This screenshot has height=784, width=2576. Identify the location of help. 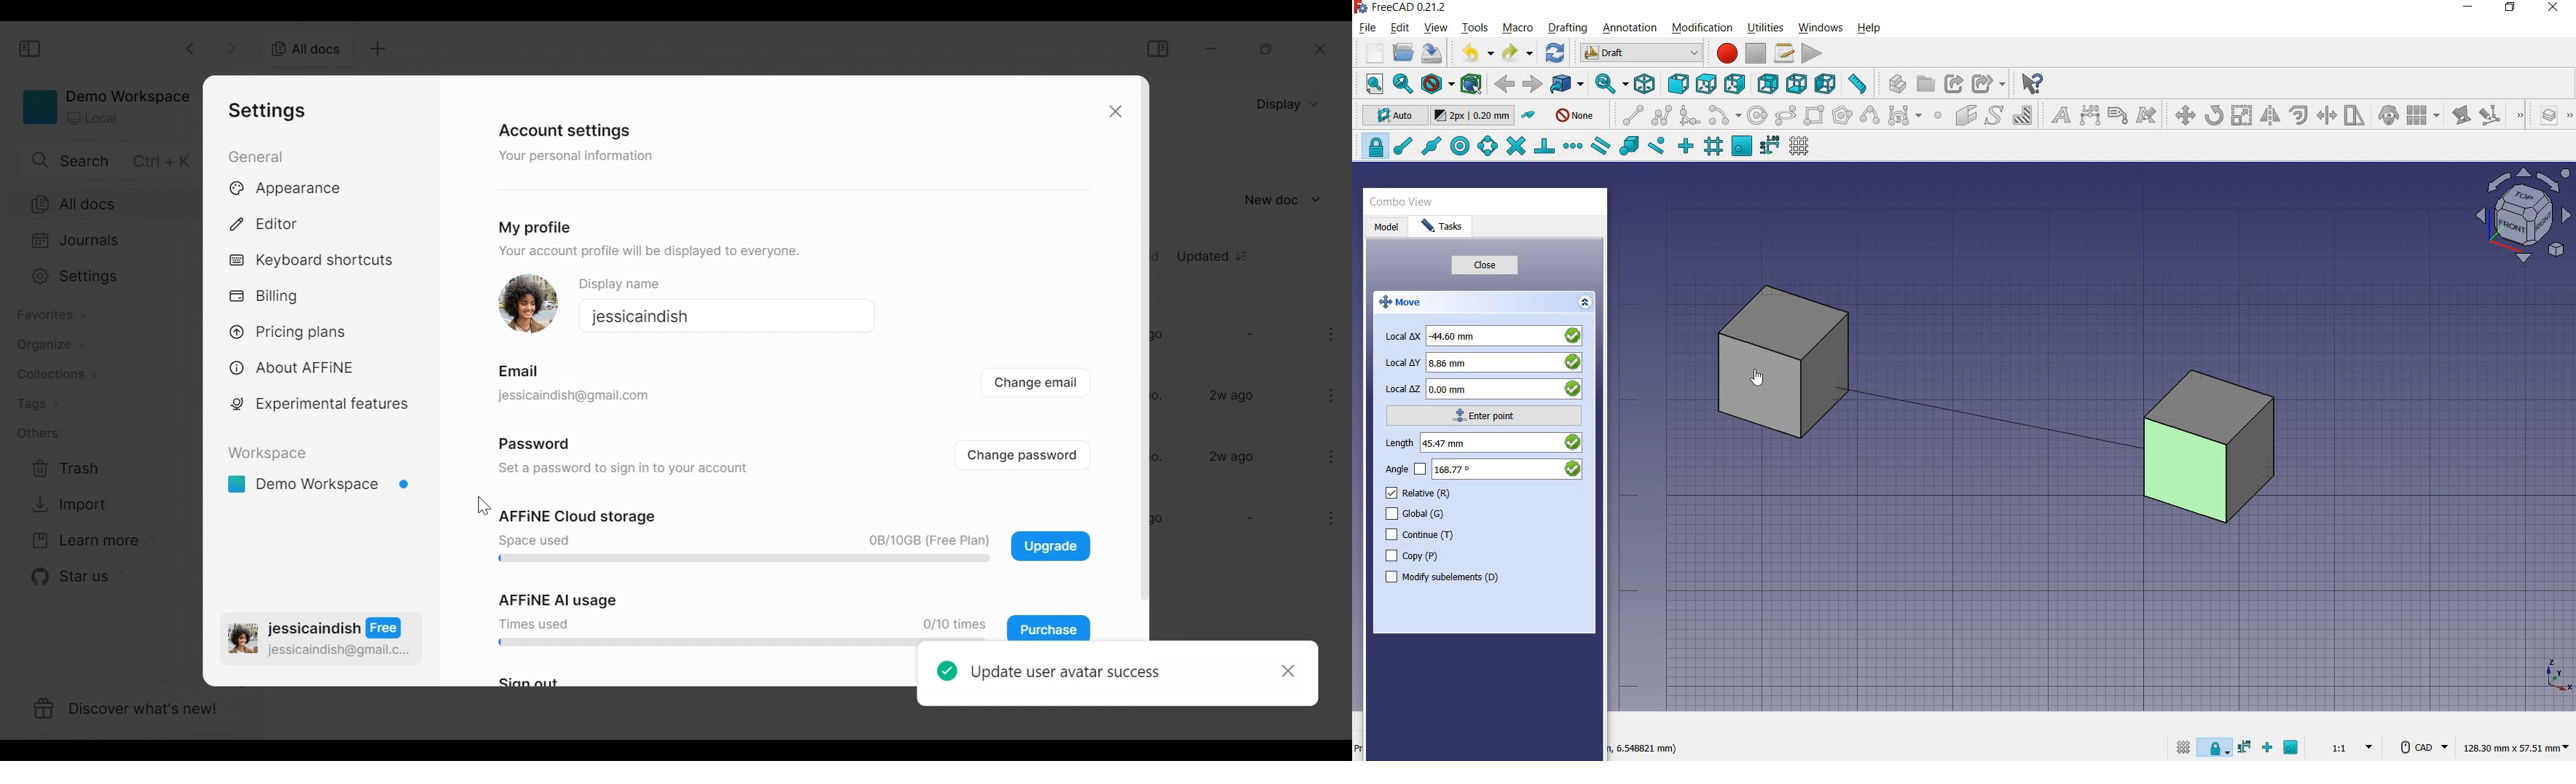
(1869, 28).